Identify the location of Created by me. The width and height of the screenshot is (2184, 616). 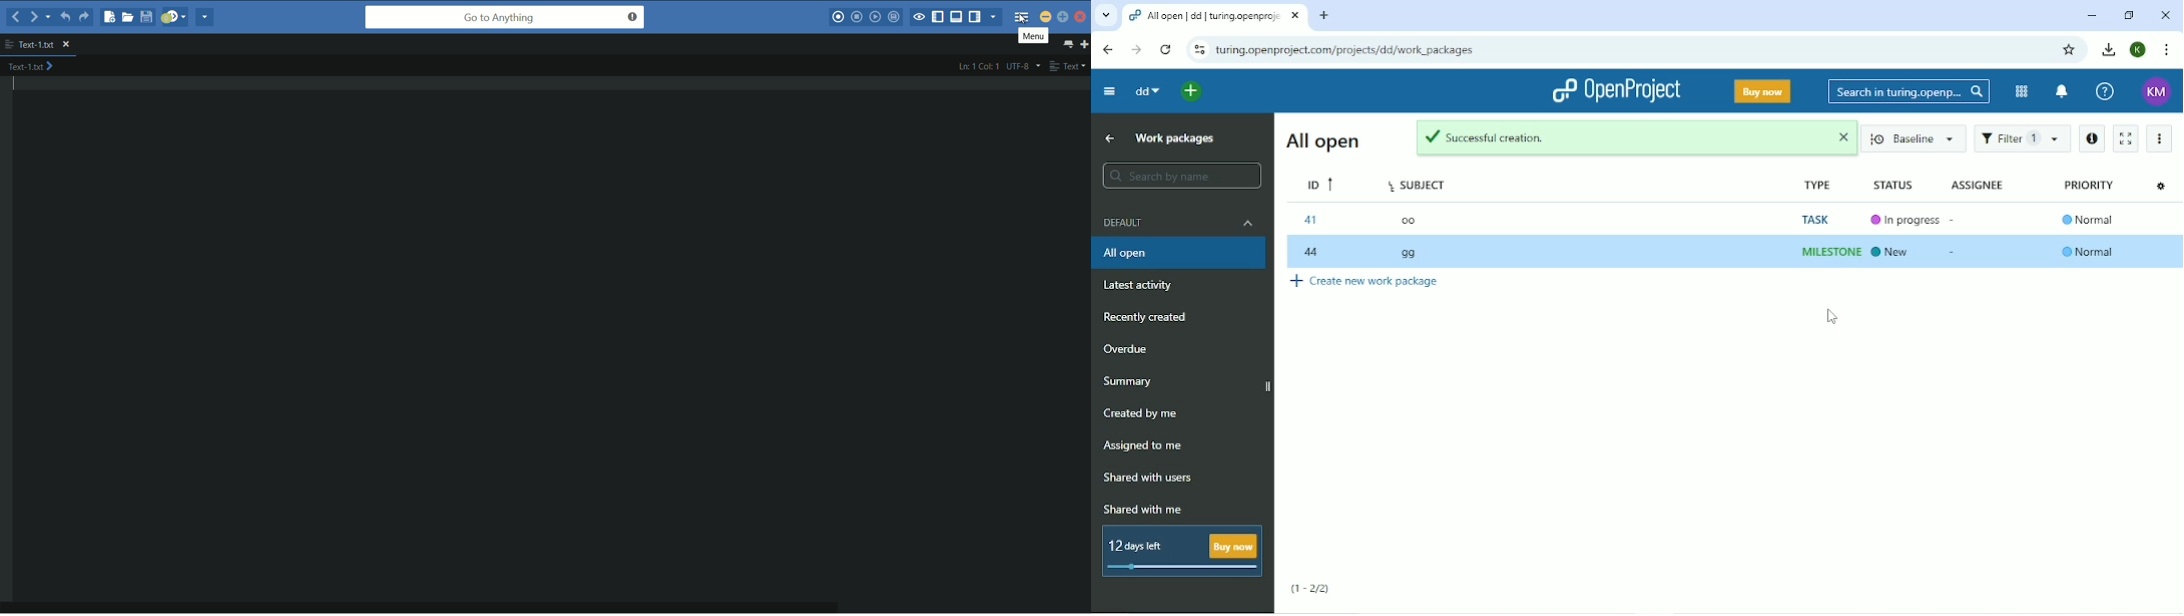
(1142, 414).